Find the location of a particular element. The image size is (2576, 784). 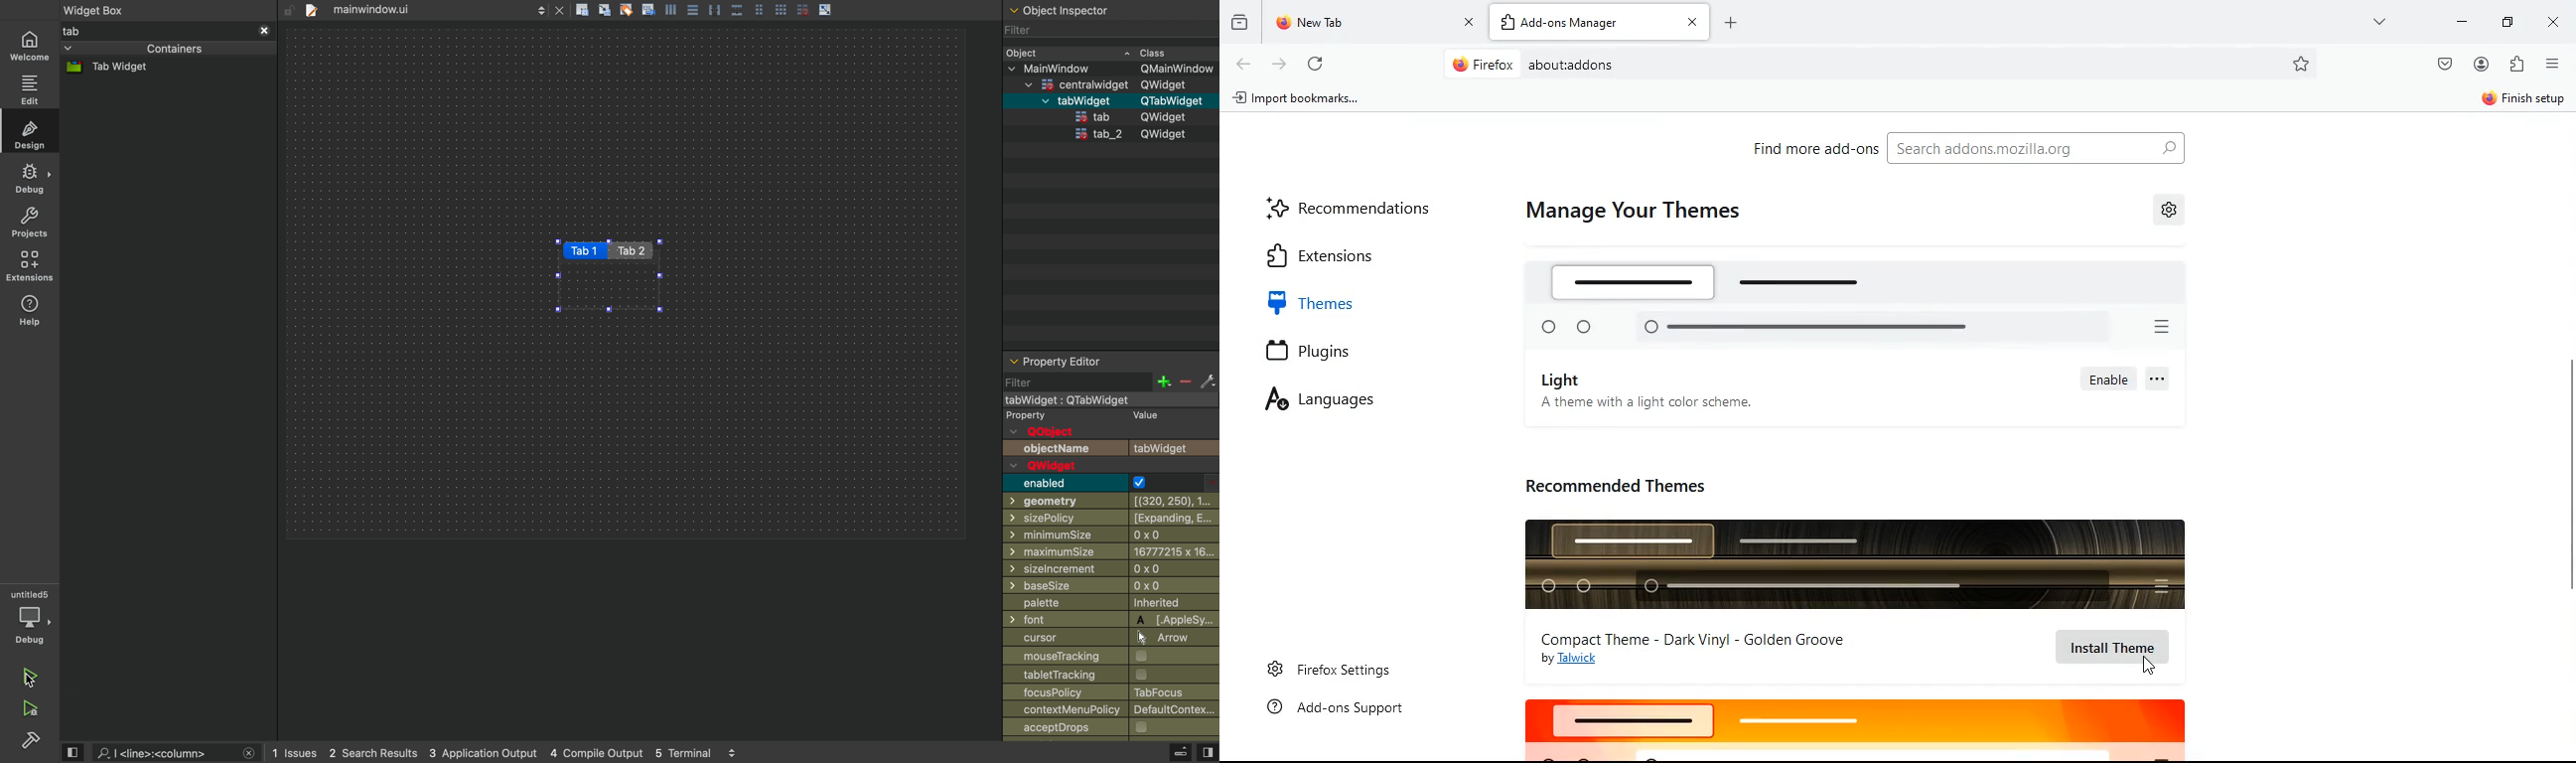

design is located at coordinates (29, 132).